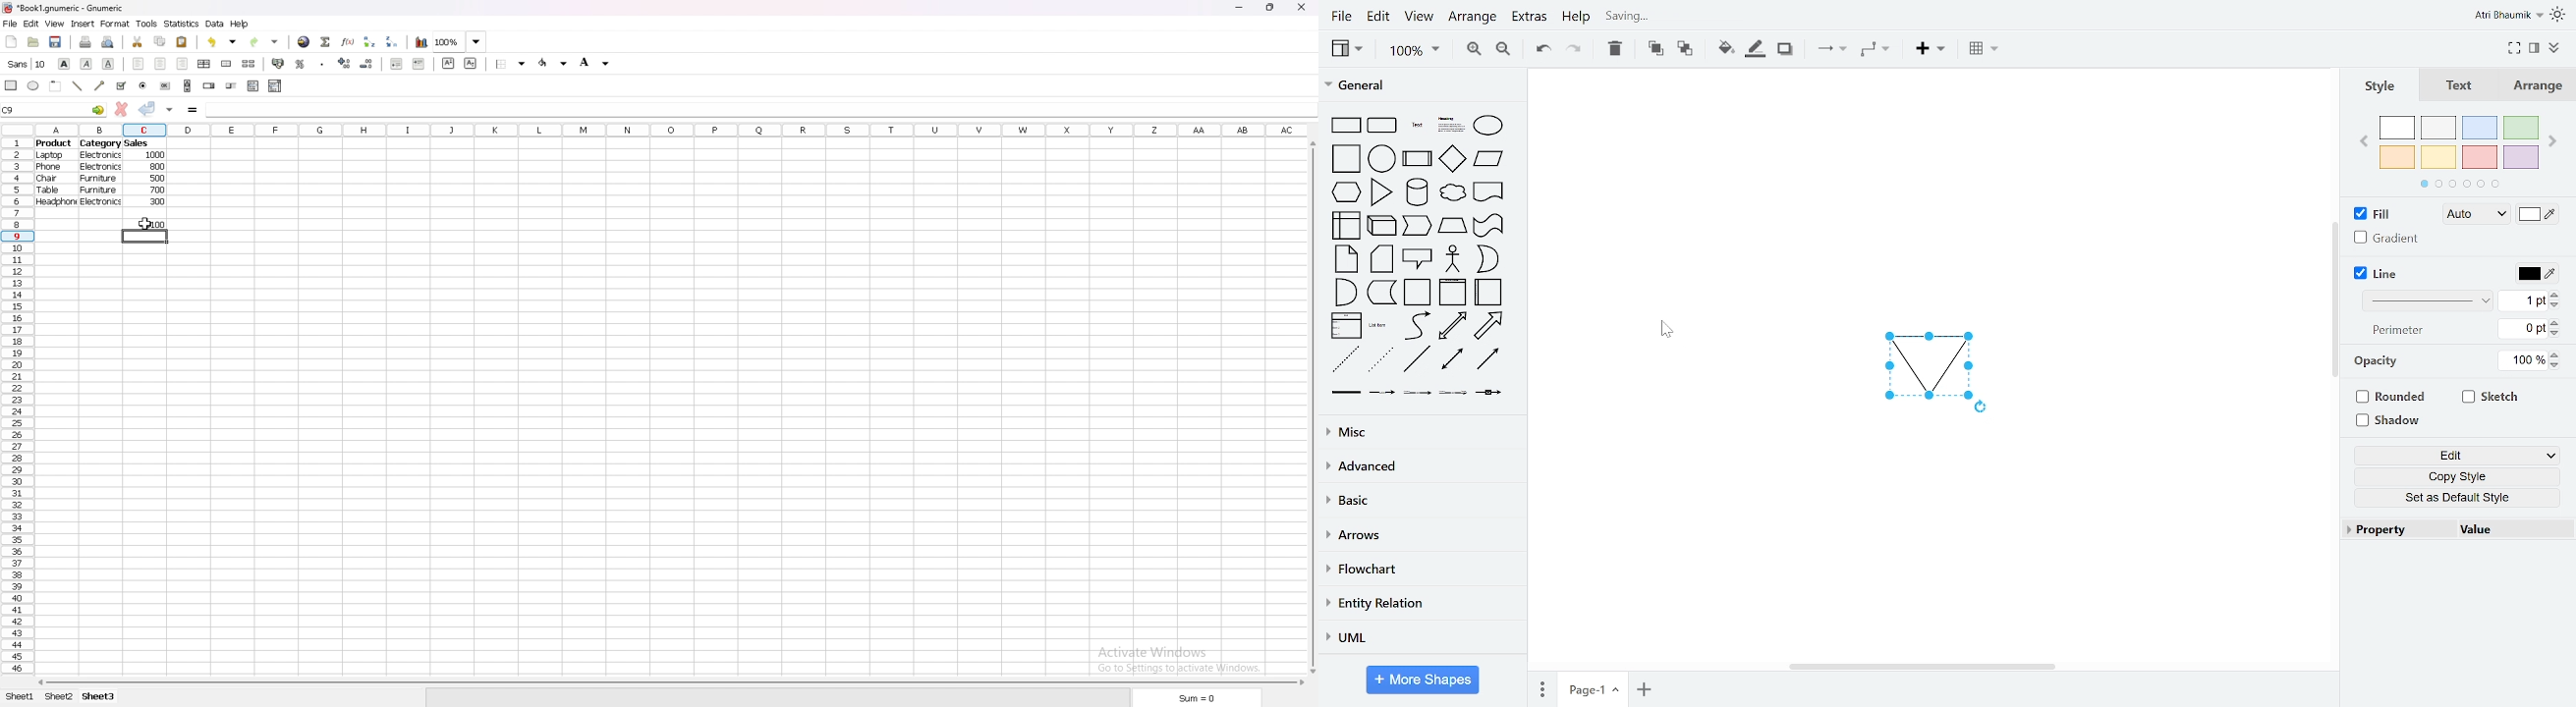 The height and width of the screenshot is (728, 2576). What do you see at coordinates (182, 64) in the screenshot?
I see `right align` at bounding box center [182, 64].